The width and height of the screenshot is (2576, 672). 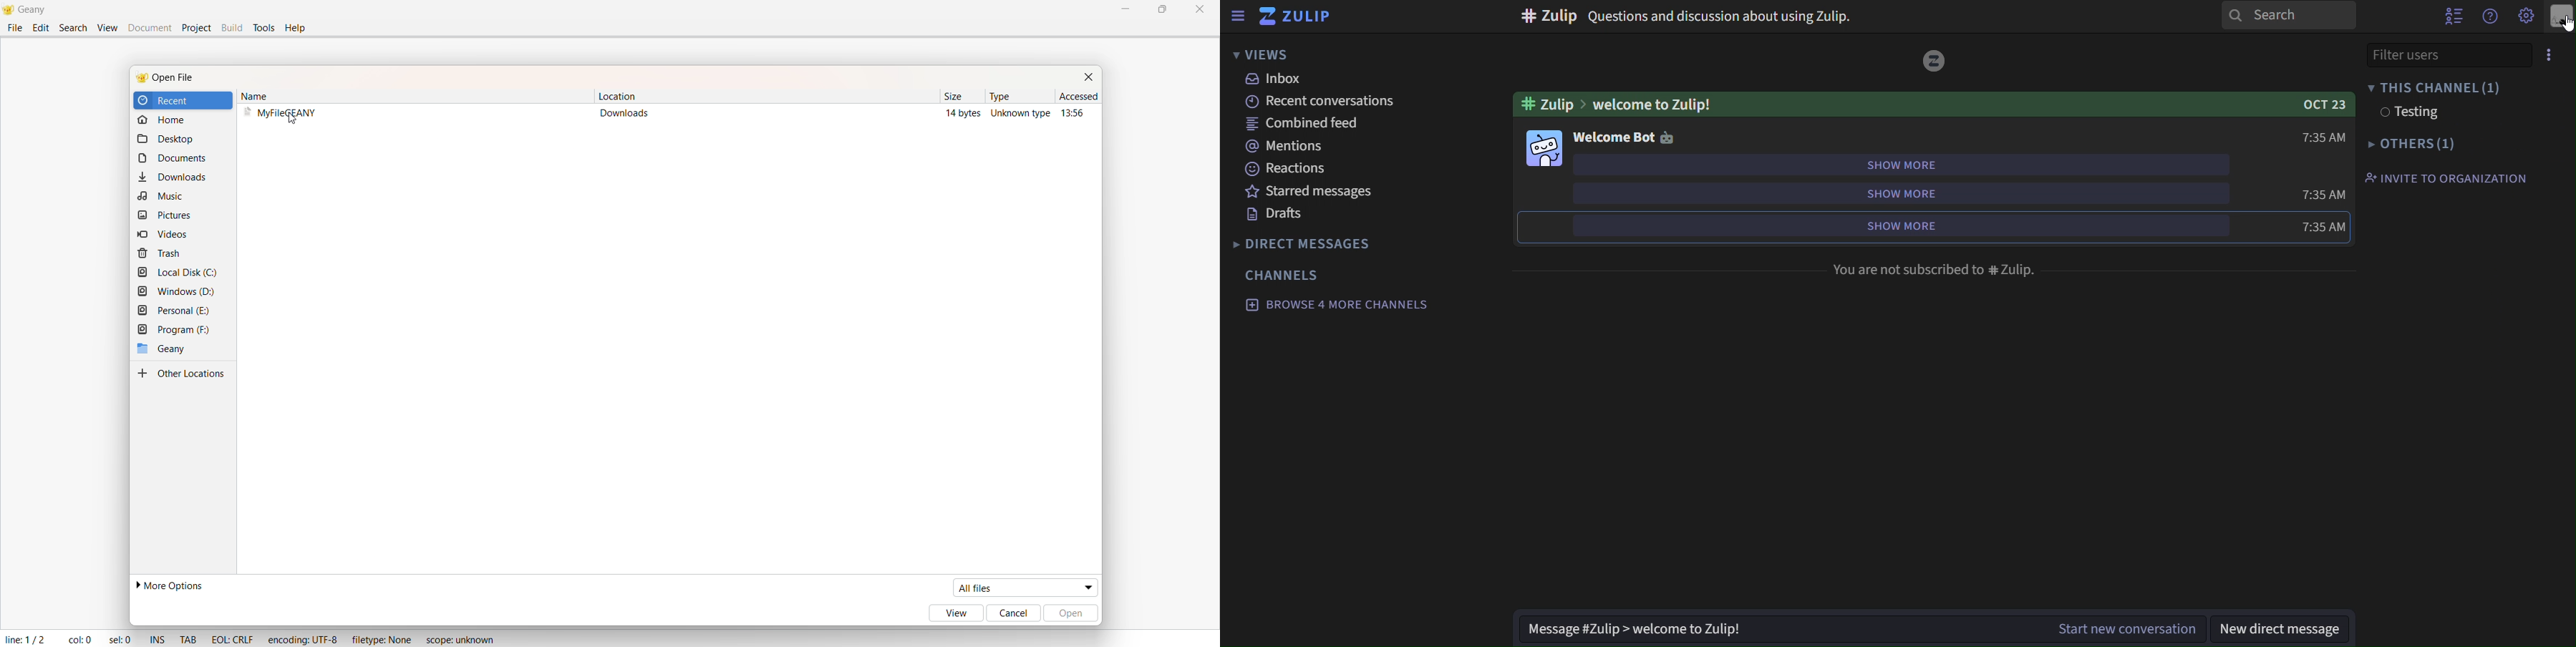 What do you see at coordinates (1075, 613) in the screenshot?
I see `open` at bounding box center [1075, 613].